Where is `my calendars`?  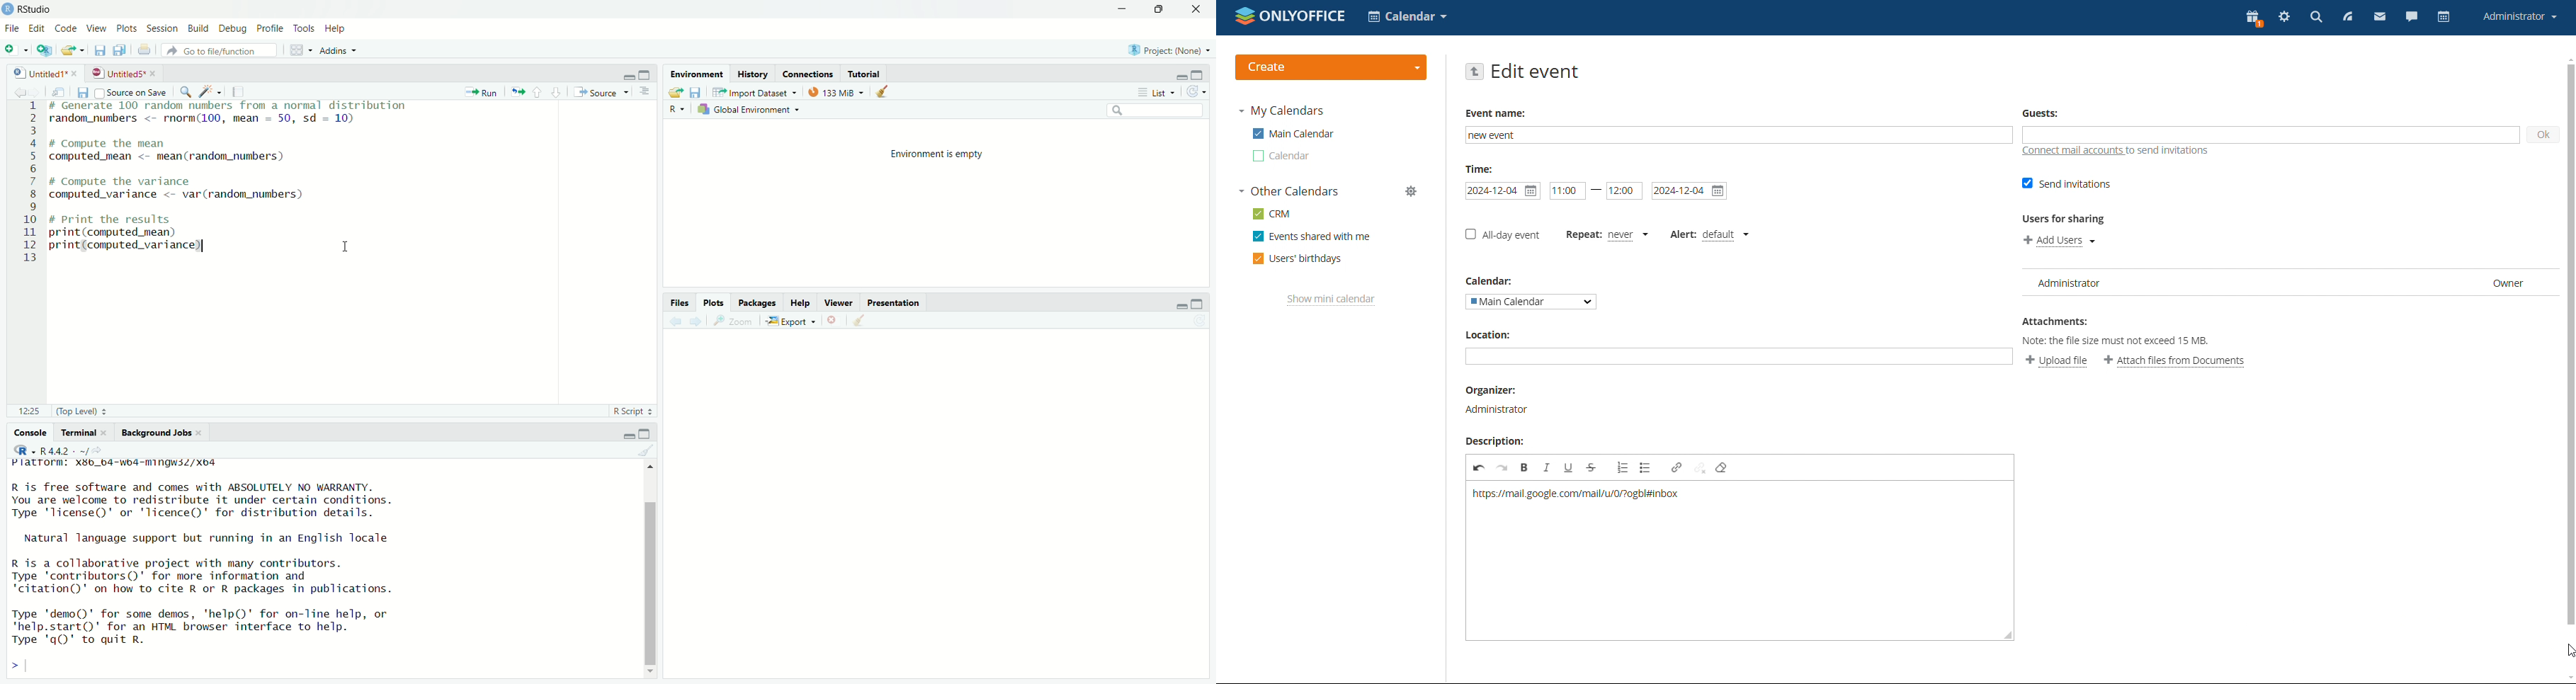 my calendars is located at coordinates (1282, 111).